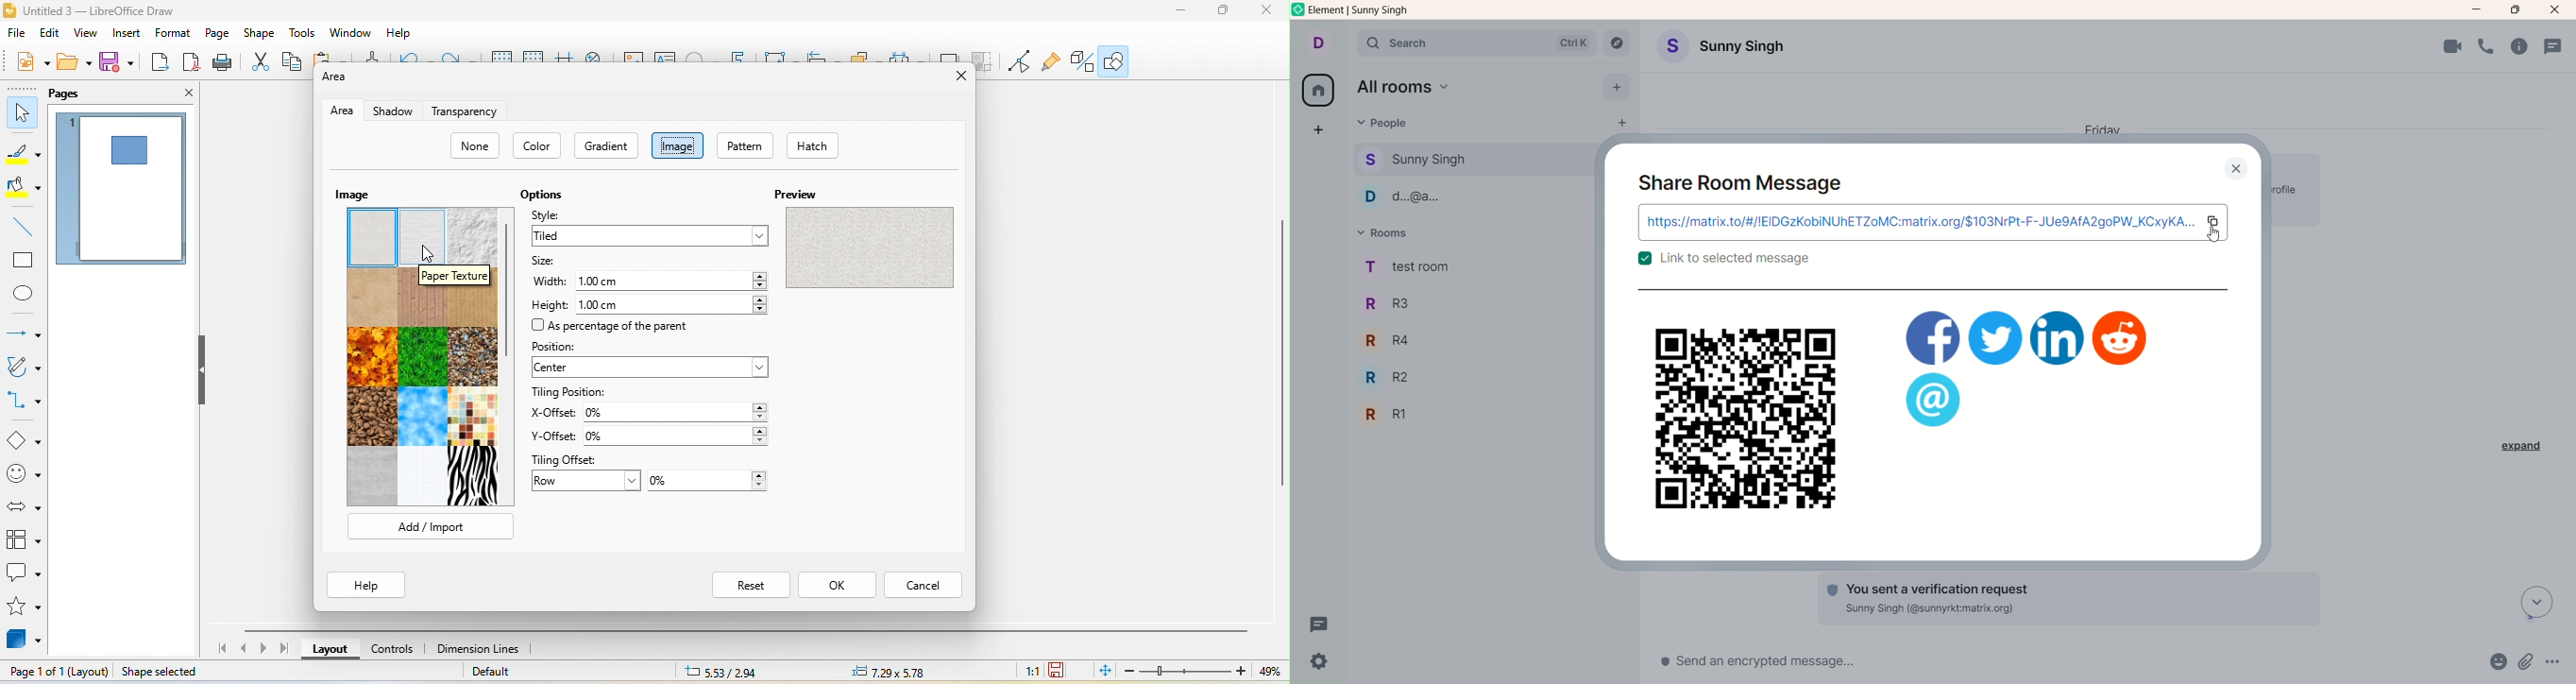 The height and width of the screenshot is (700, 2576). What do you see at coordinates (615, 326) in the screenshot?
I see `as percentage of the parent` at bounding box center [615, 326].